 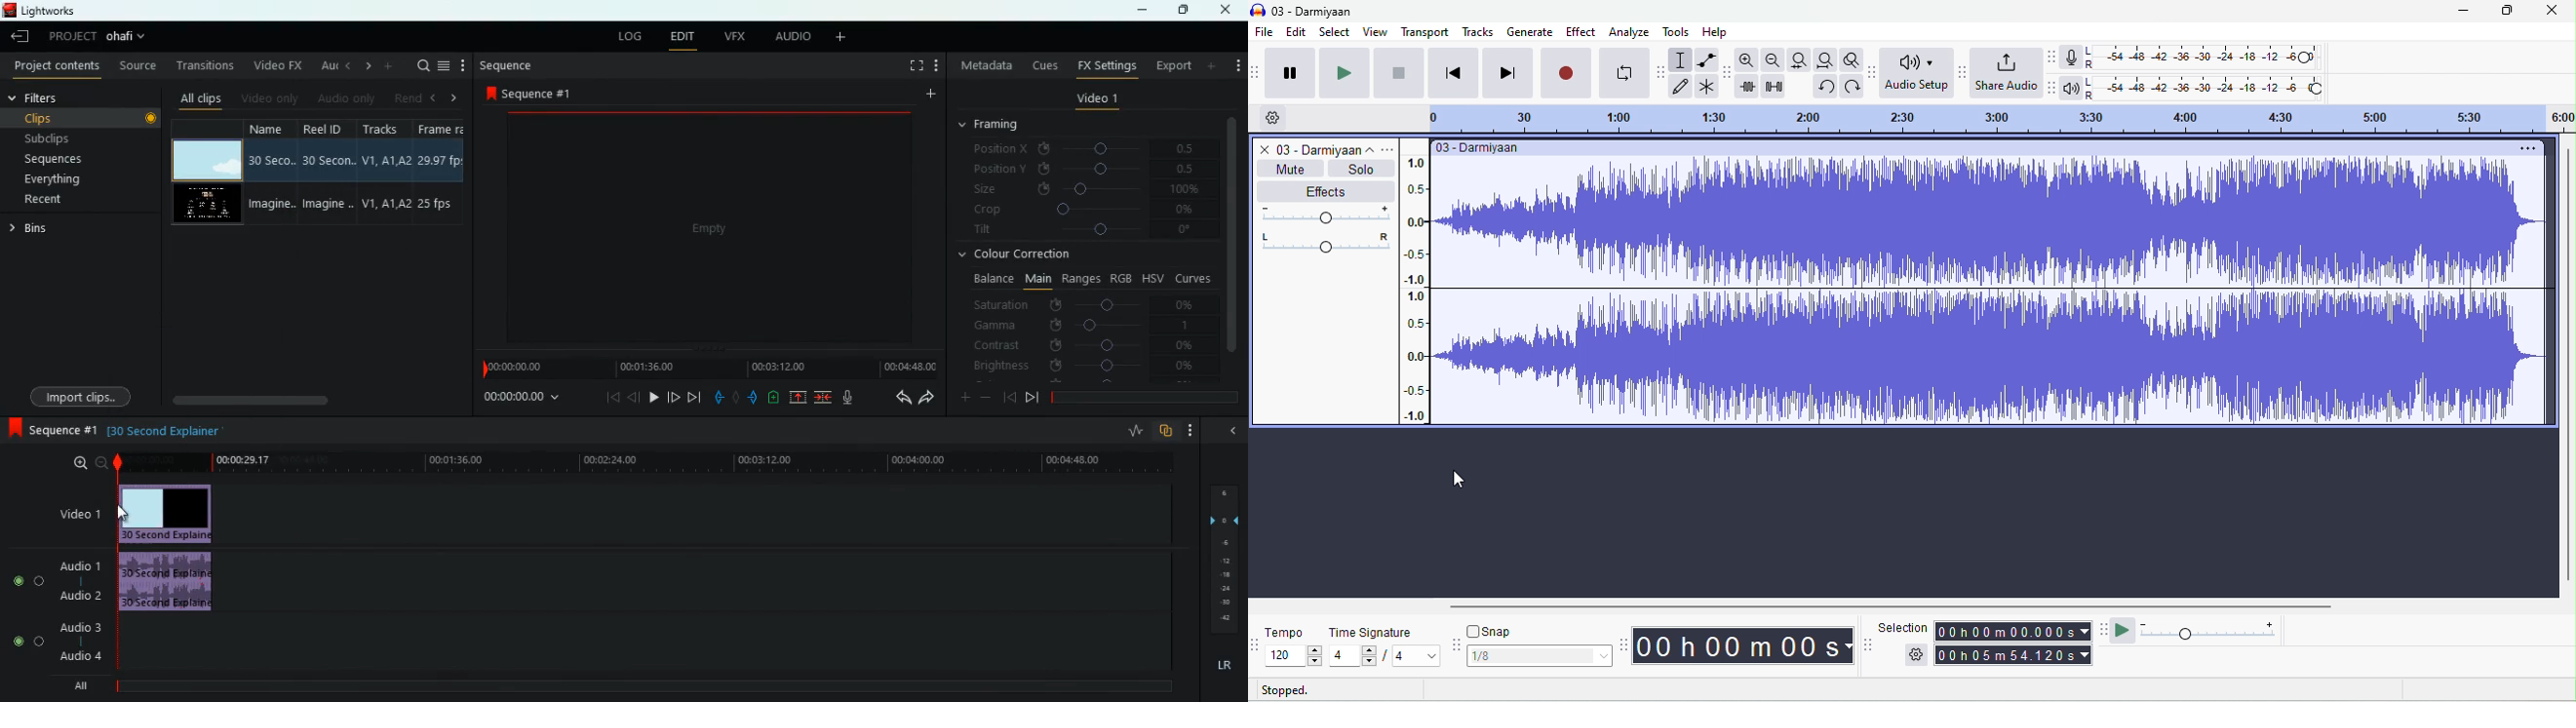 I want to click on more, so click(x=1212, y=65).